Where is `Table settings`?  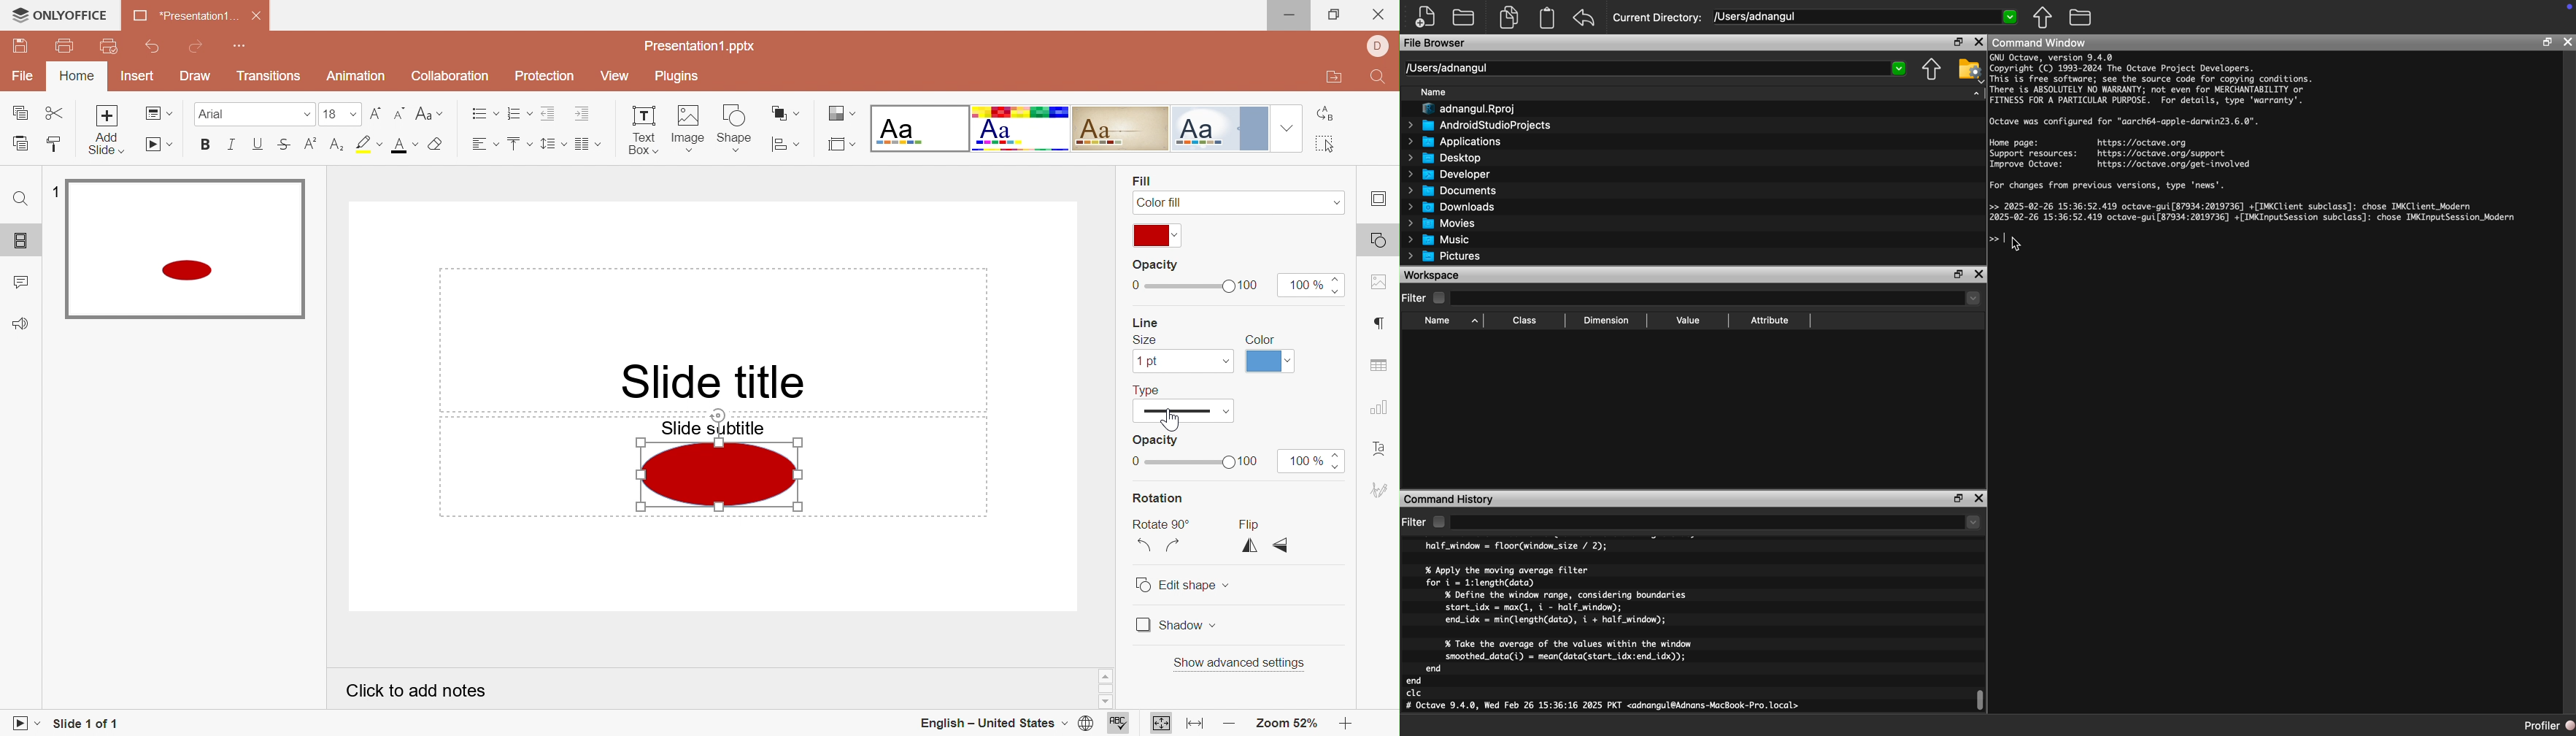
Table settings is located at coordinates (1381, 367).